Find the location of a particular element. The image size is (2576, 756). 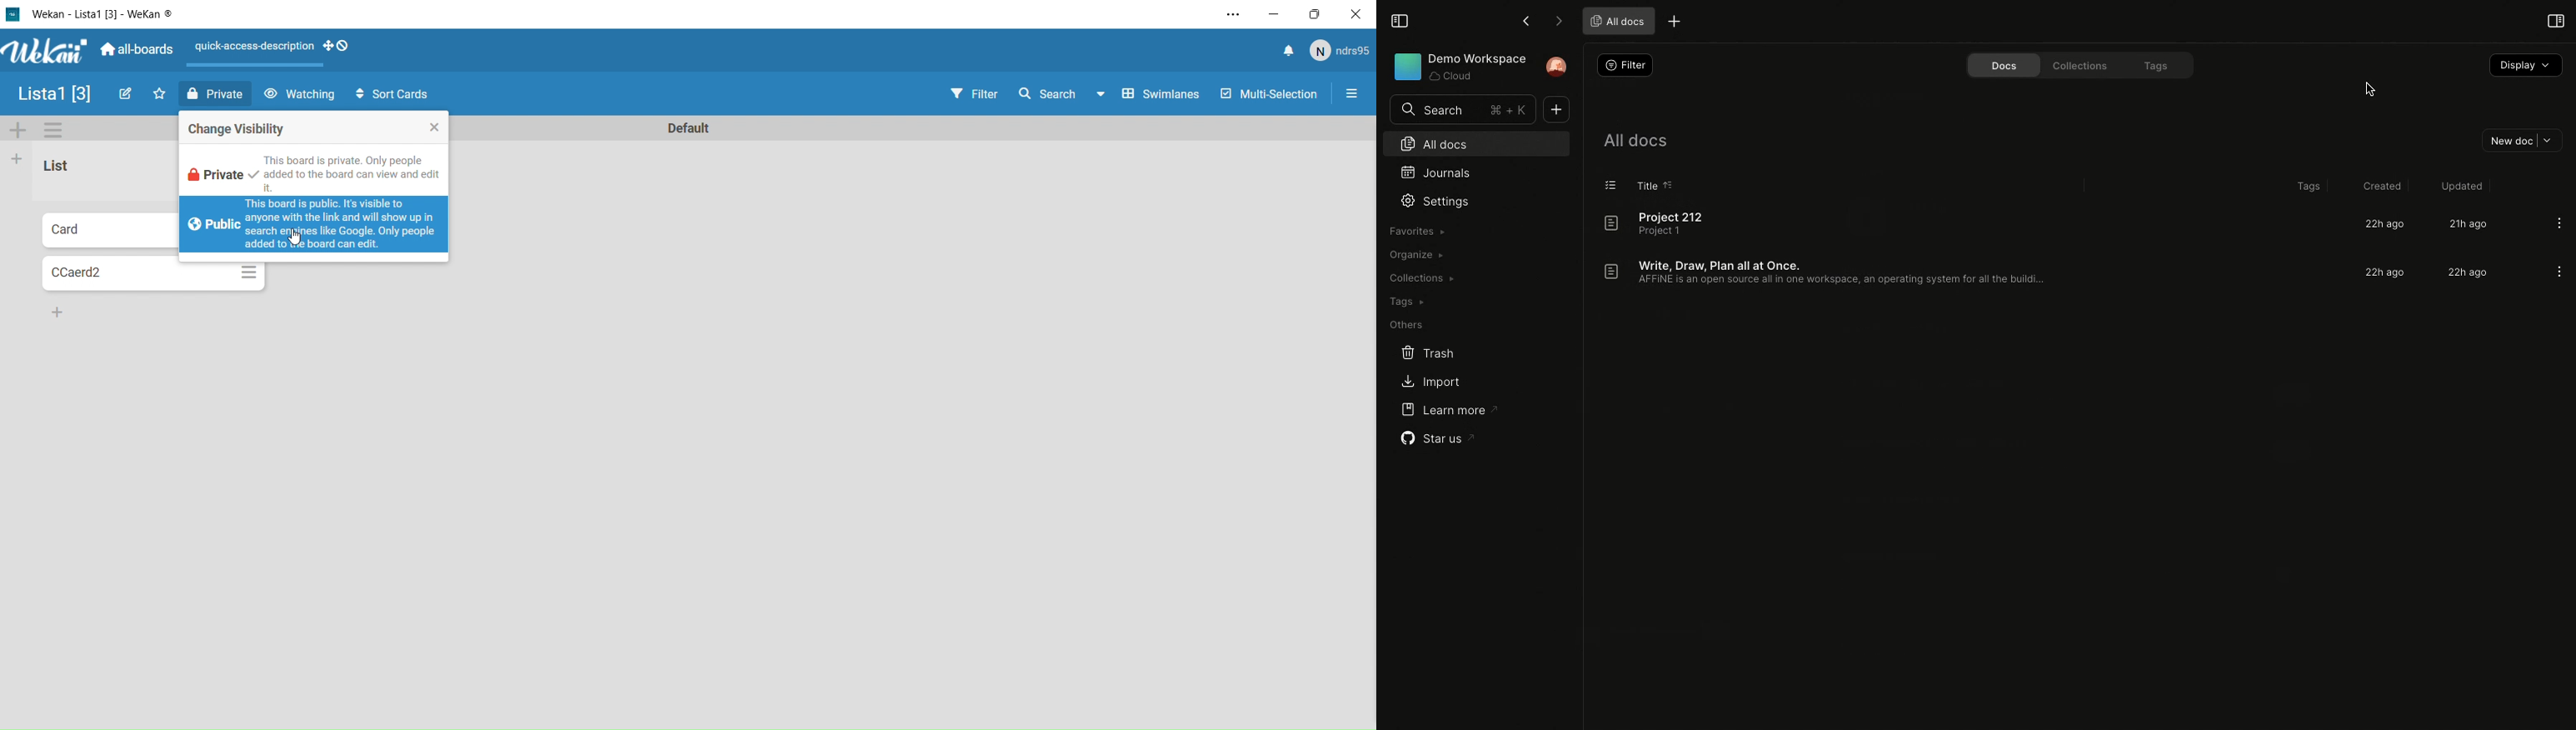

Organize is located at coordinates (1414, 253).